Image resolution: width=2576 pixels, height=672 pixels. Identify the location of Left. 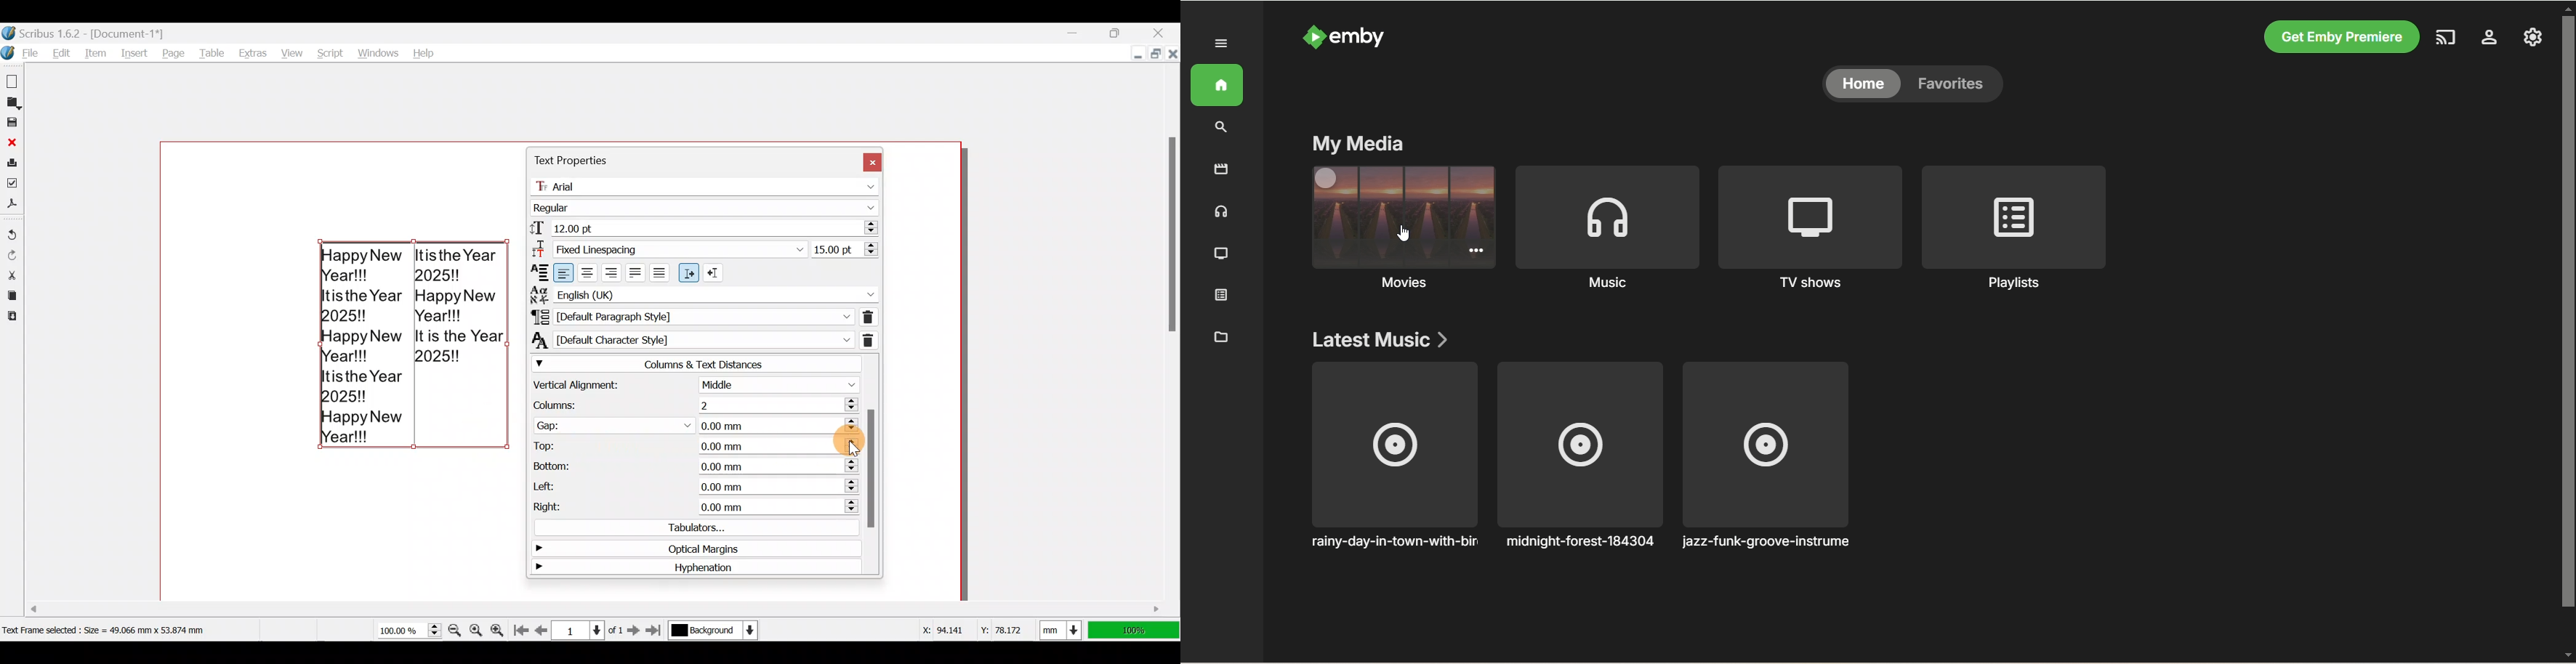
(690, 486).